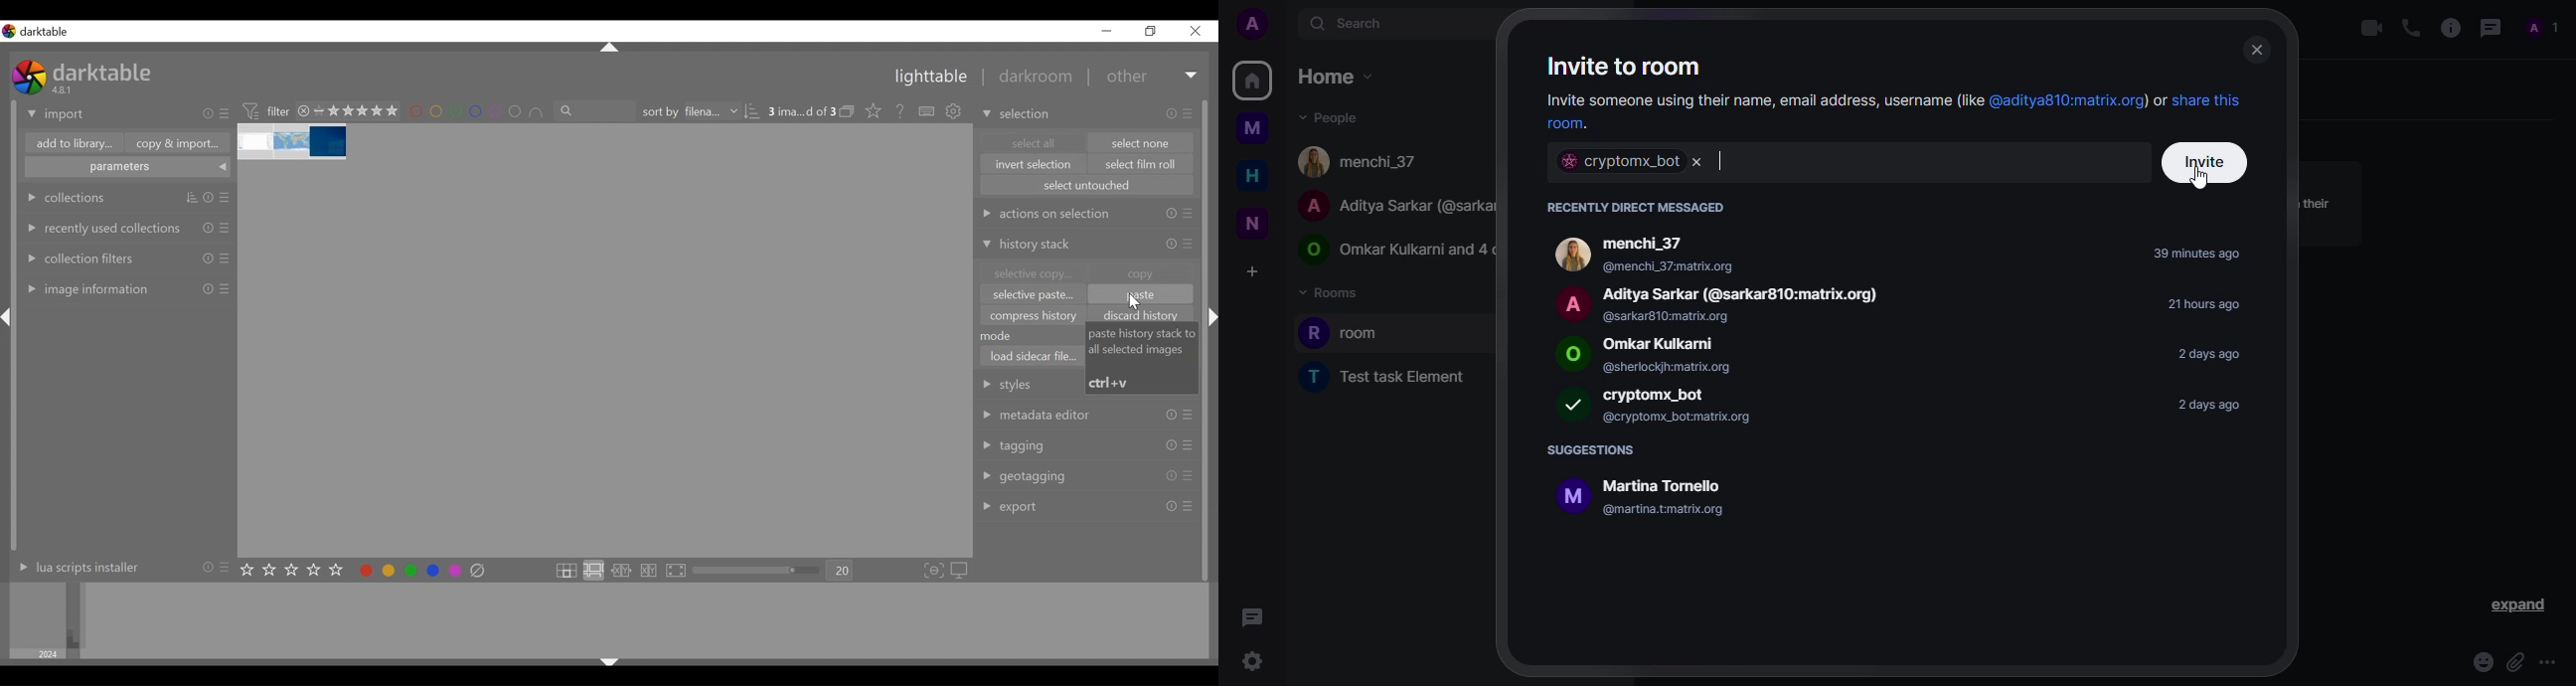  What do you see at coordinates (226, 114) in the screenshot?
I see `presets` at bounding box center [226, 114].